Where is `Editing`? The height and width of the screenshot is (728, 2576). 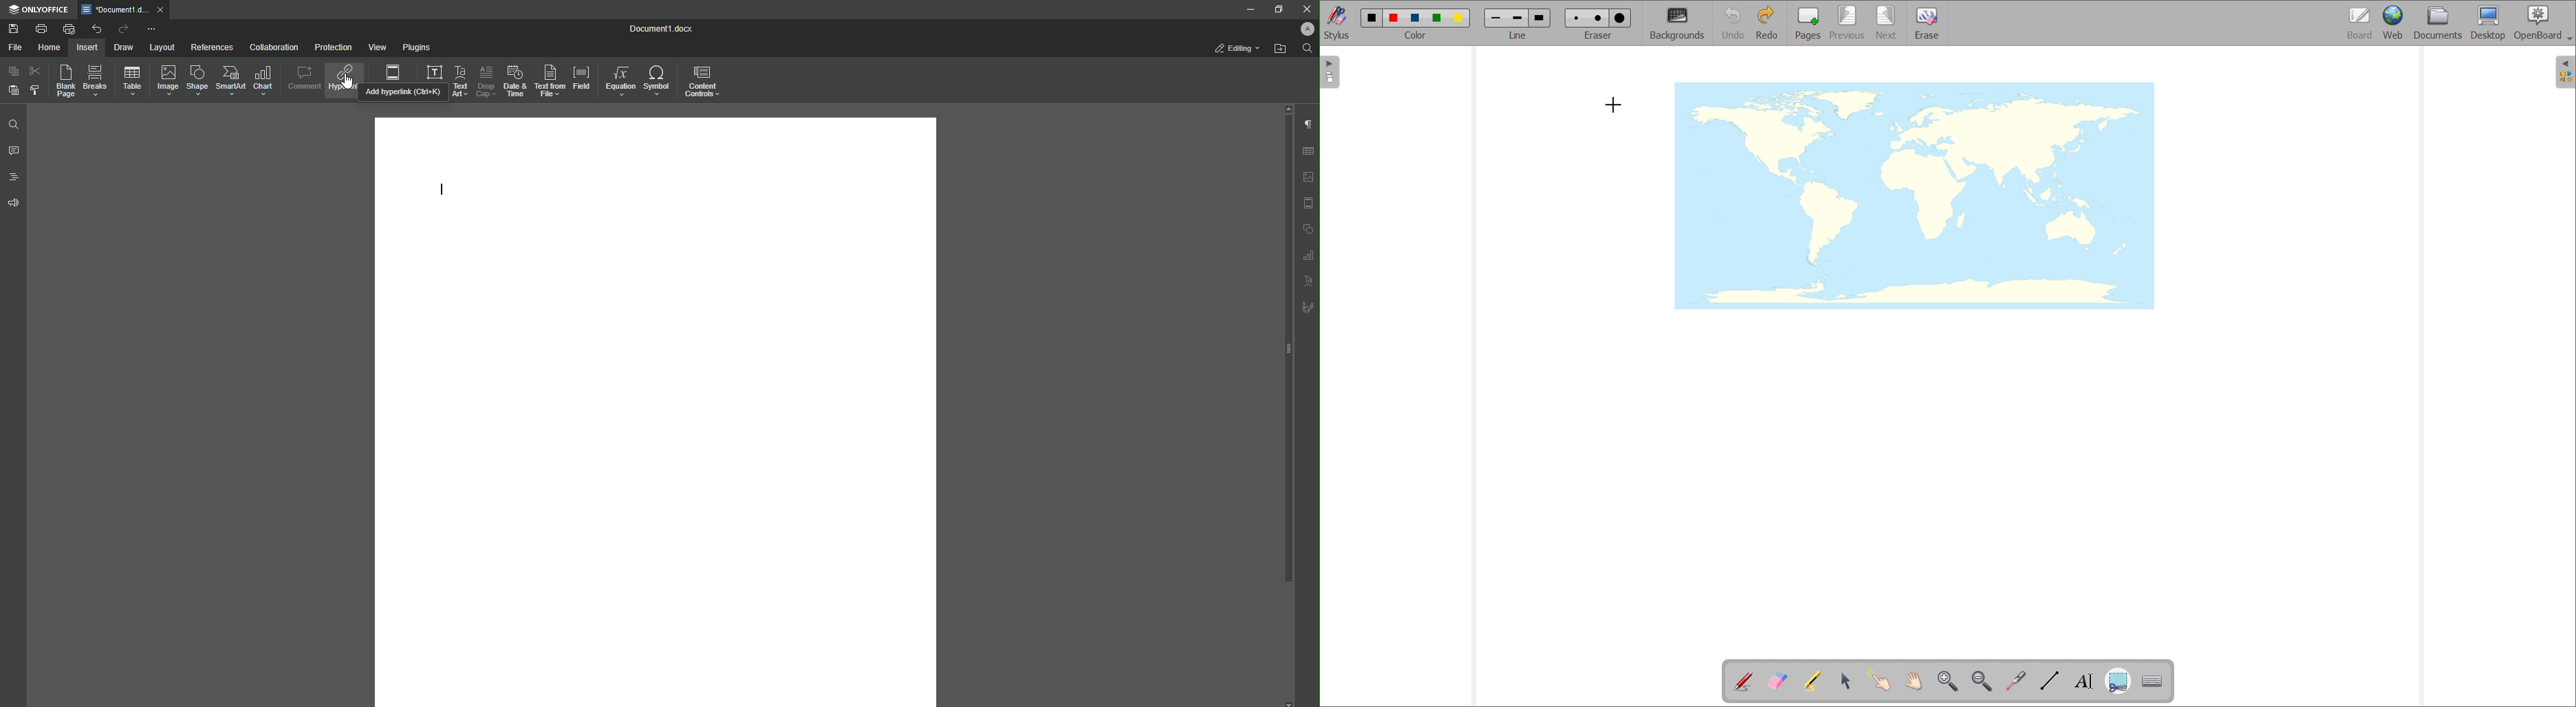 Editing is located at coordinates (1233, 47).